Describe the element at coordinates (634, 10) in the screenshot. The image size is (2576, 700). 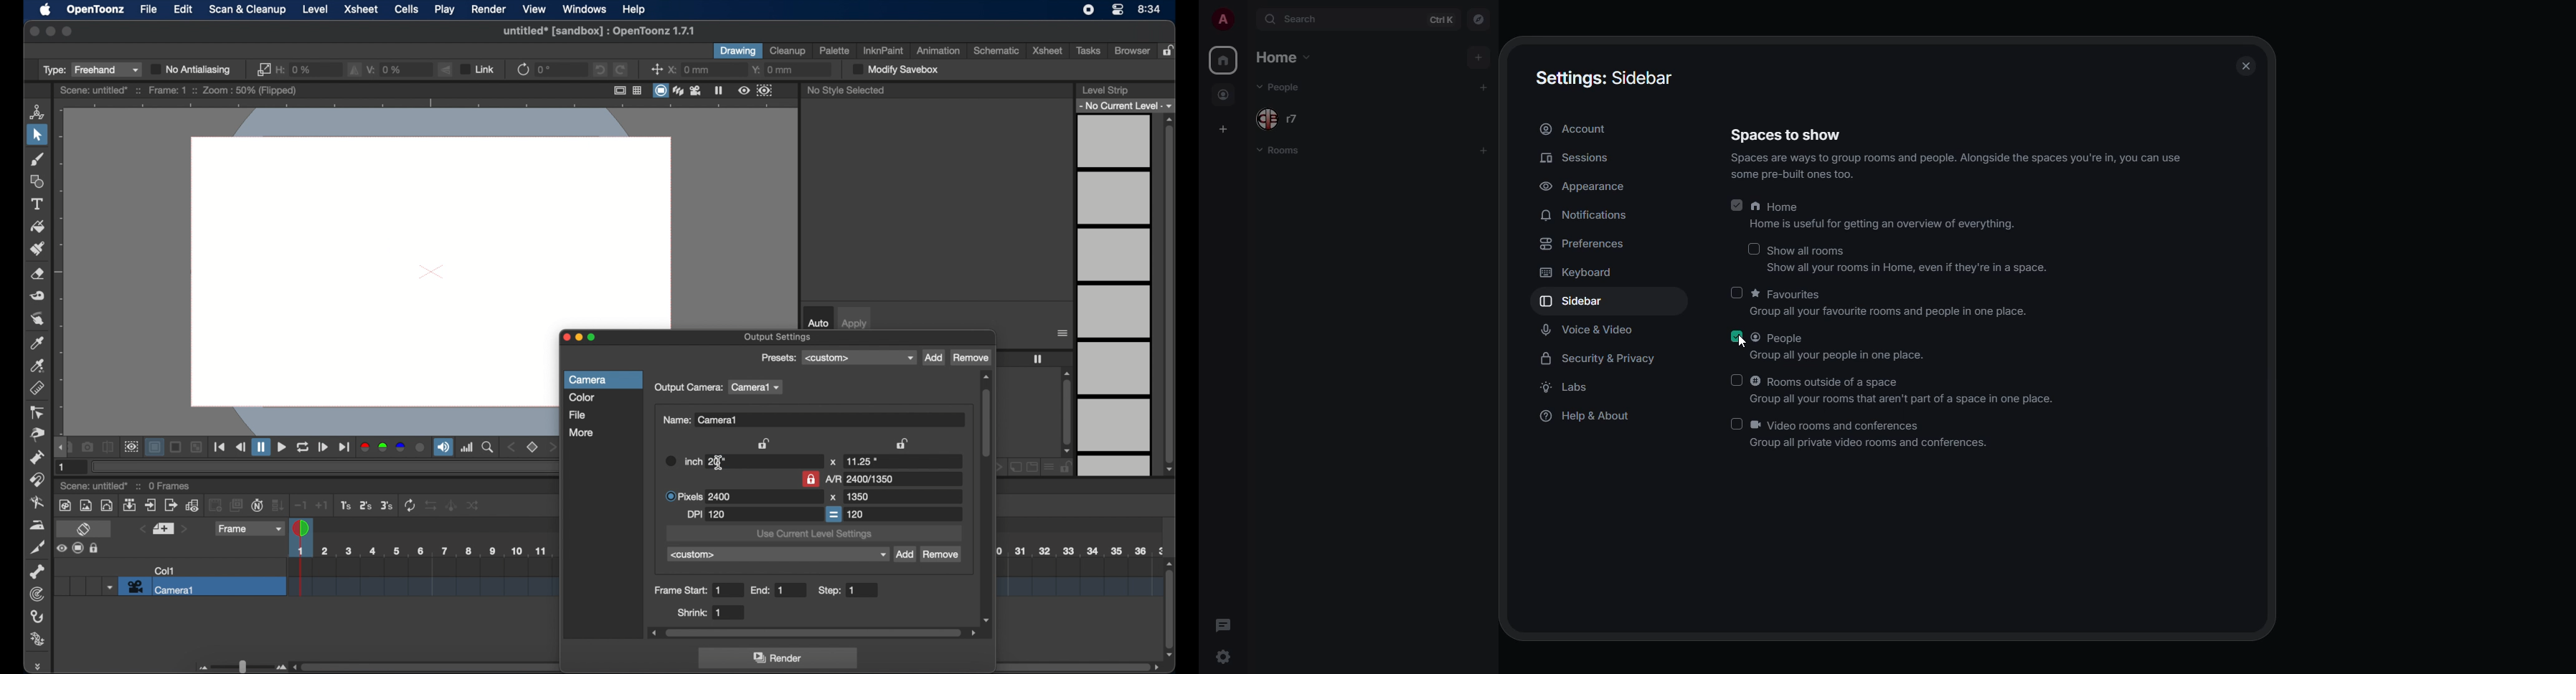
I see `help` at that location.